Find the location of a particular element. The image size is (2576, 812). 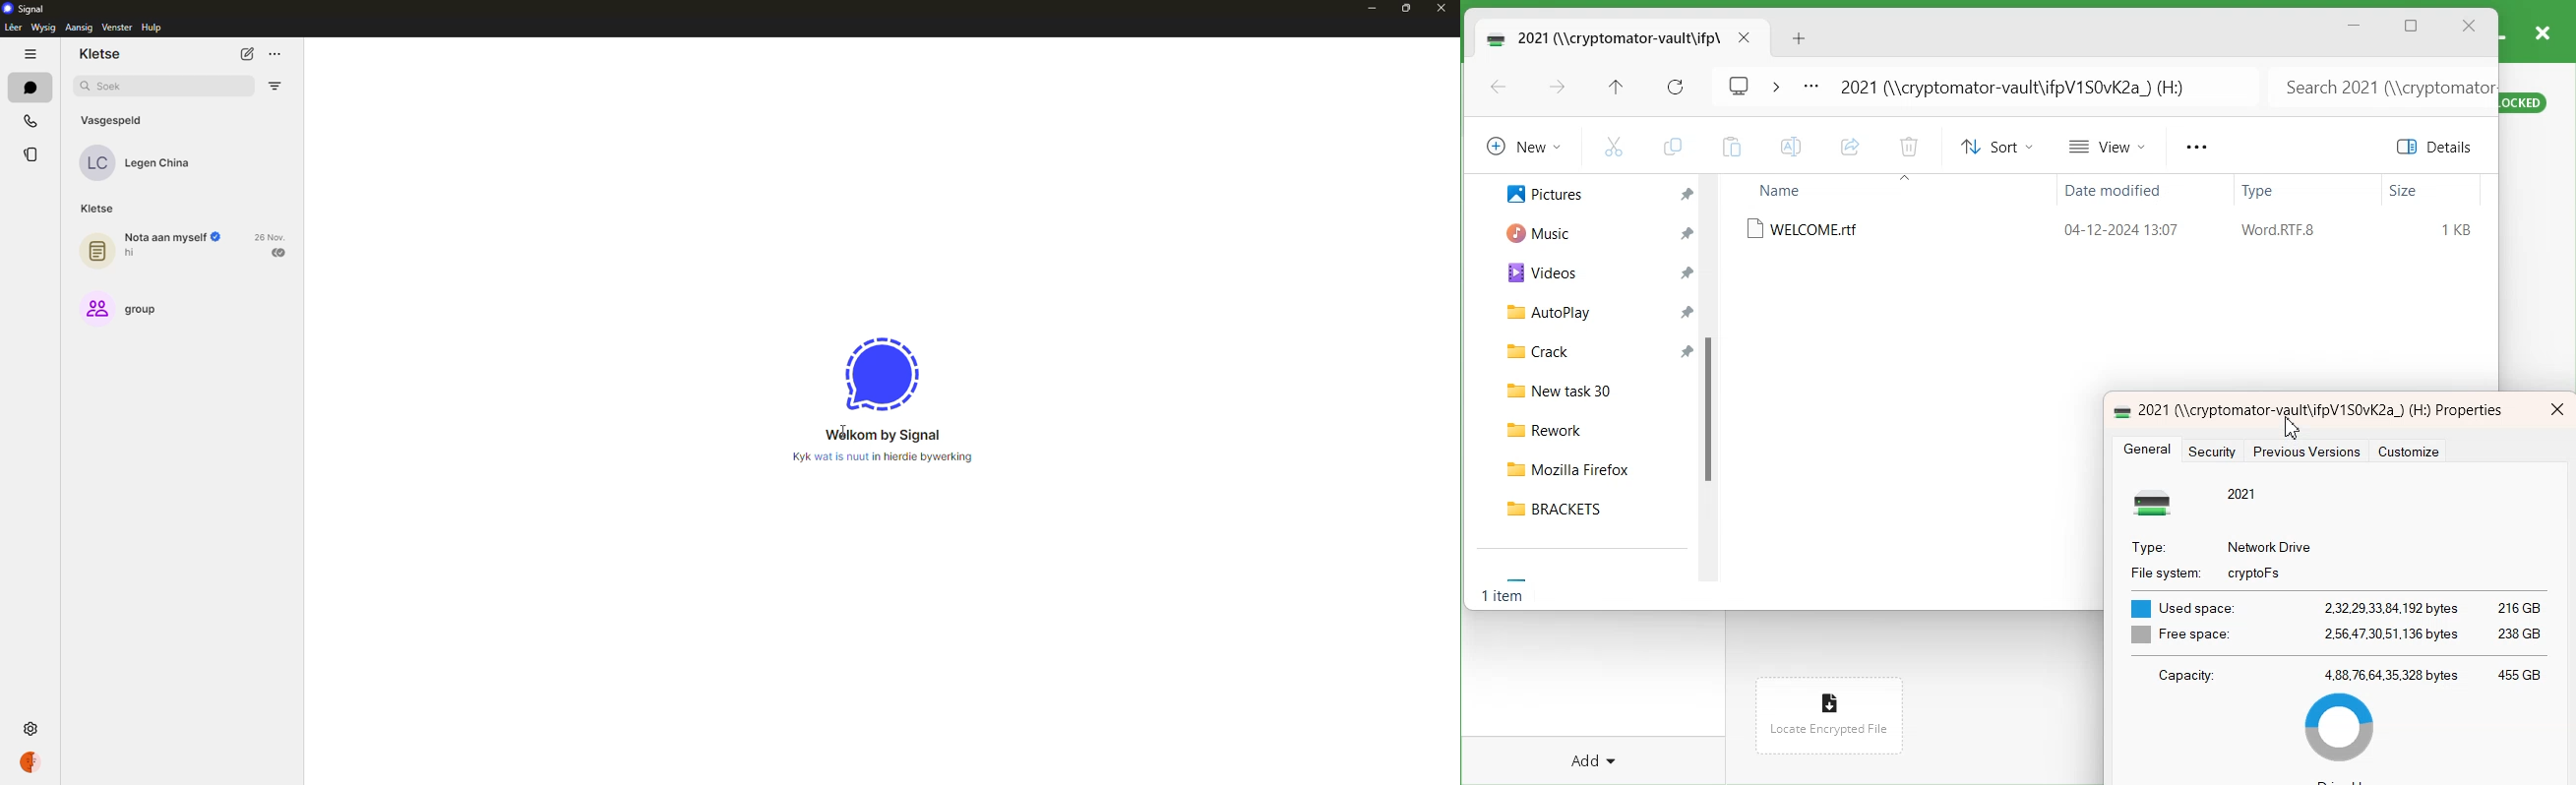

aansig is located at coordinates (78, 28).